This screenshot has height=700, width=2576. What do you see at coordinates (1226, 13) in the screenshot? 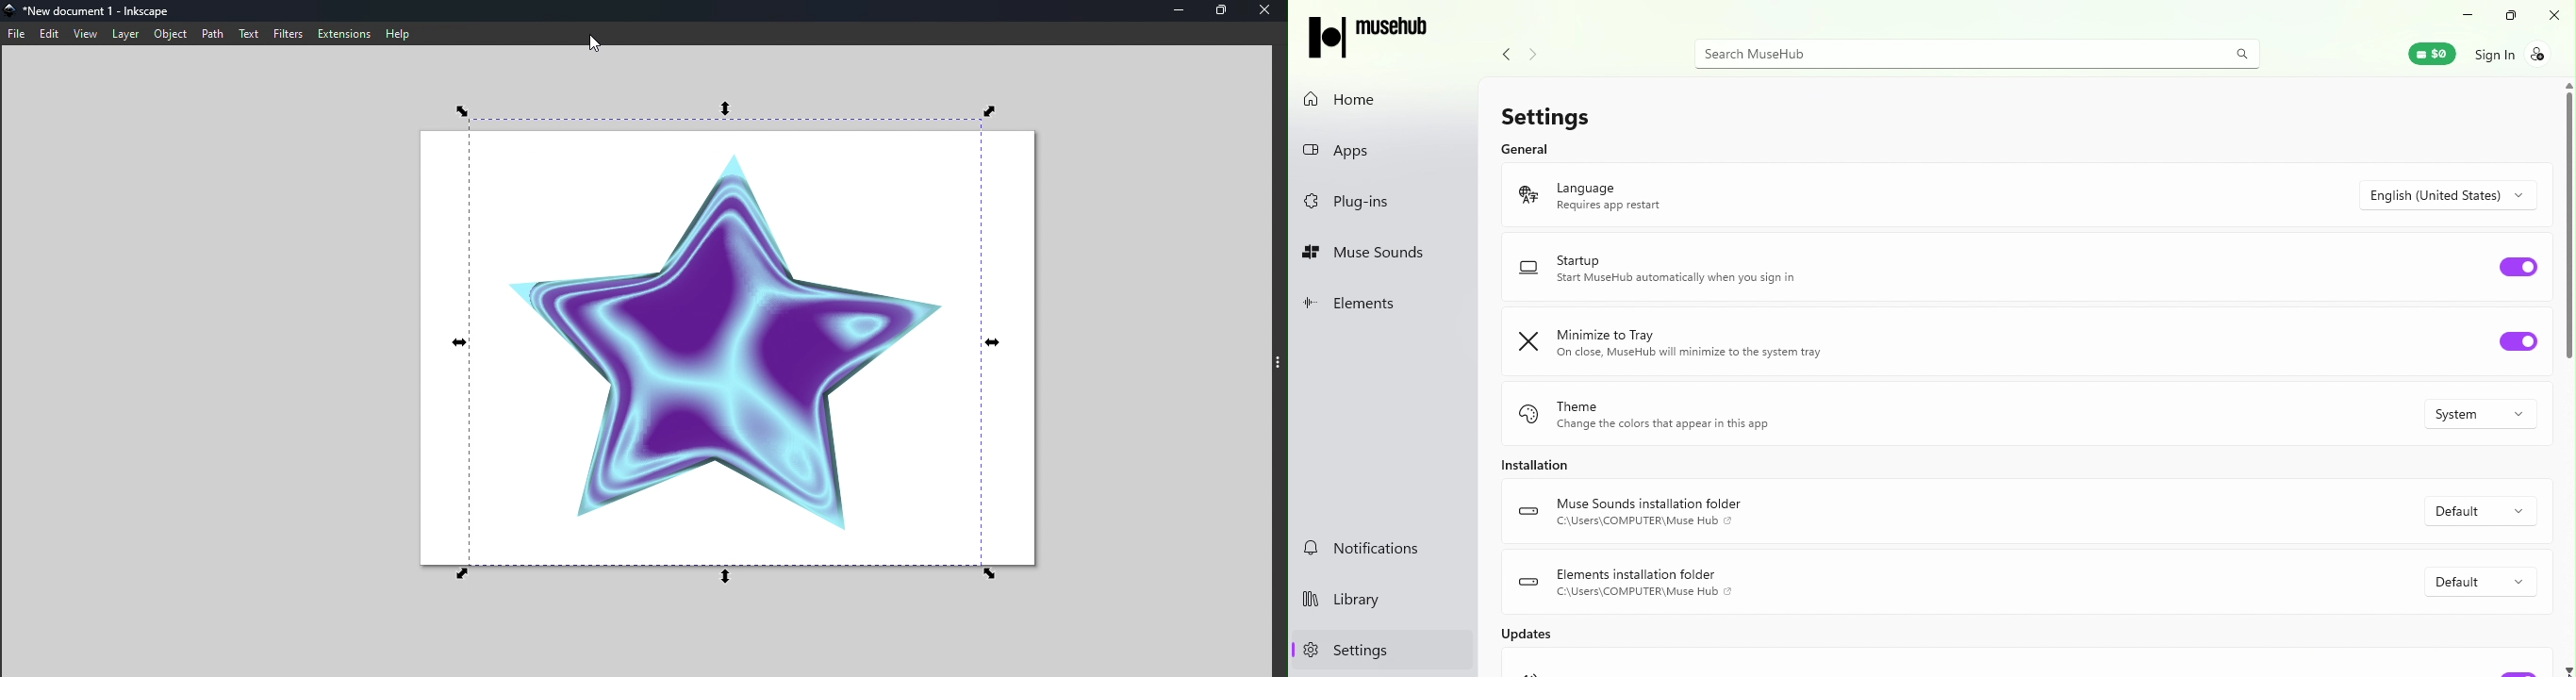
I see `Maximize` at bounding box center [1226, 13].